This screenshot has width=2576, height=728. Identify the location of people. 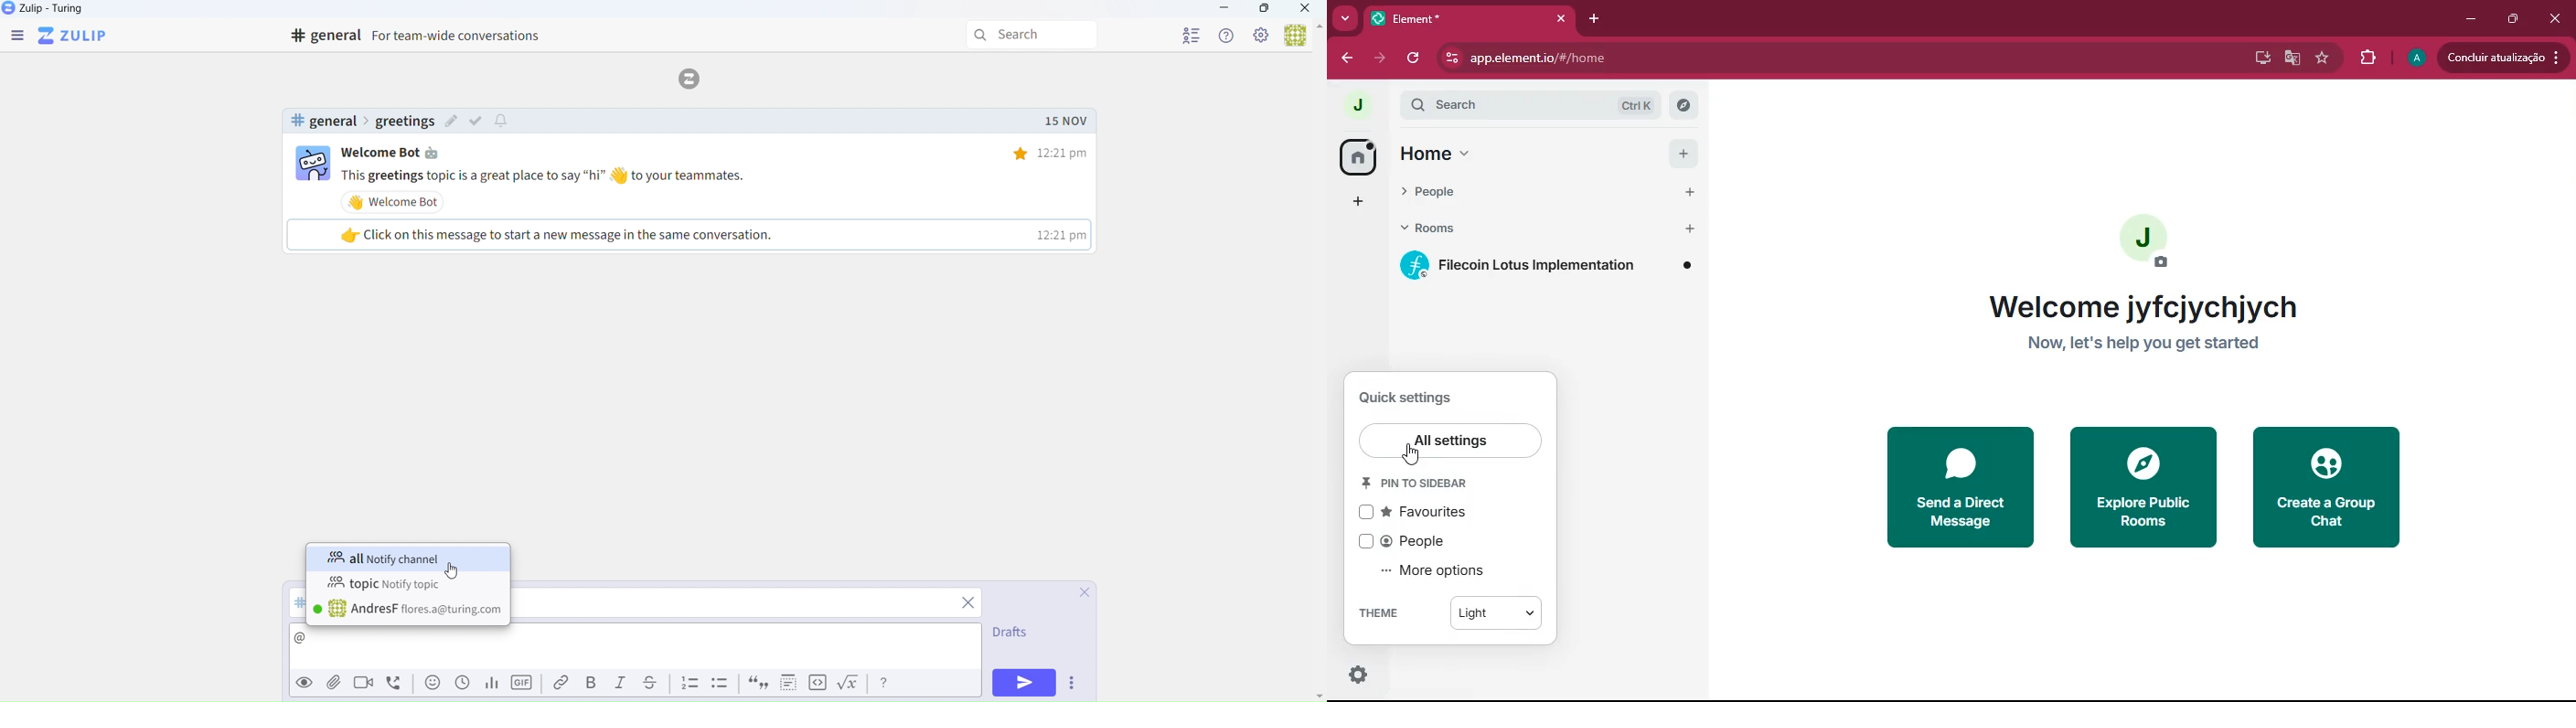
(1418, 541).